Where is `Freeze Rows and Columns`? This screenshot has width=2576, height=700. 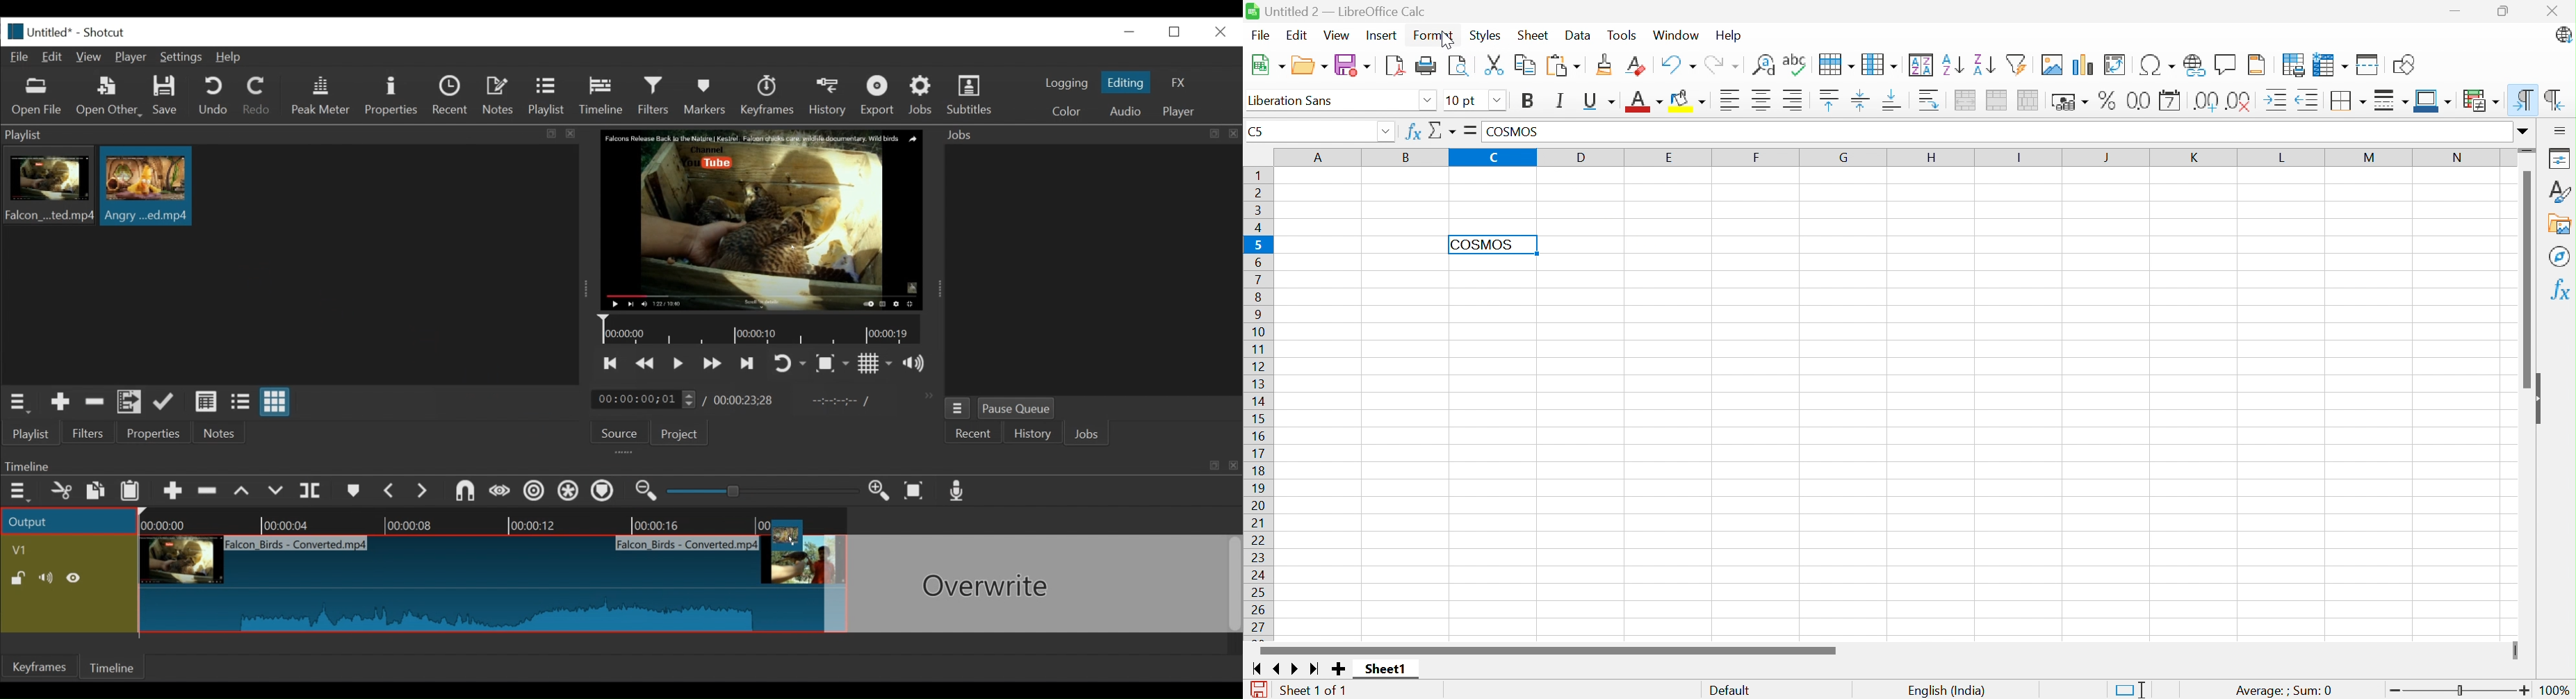 Freeze Rows and Columns is located at coordinates (2333, 63).